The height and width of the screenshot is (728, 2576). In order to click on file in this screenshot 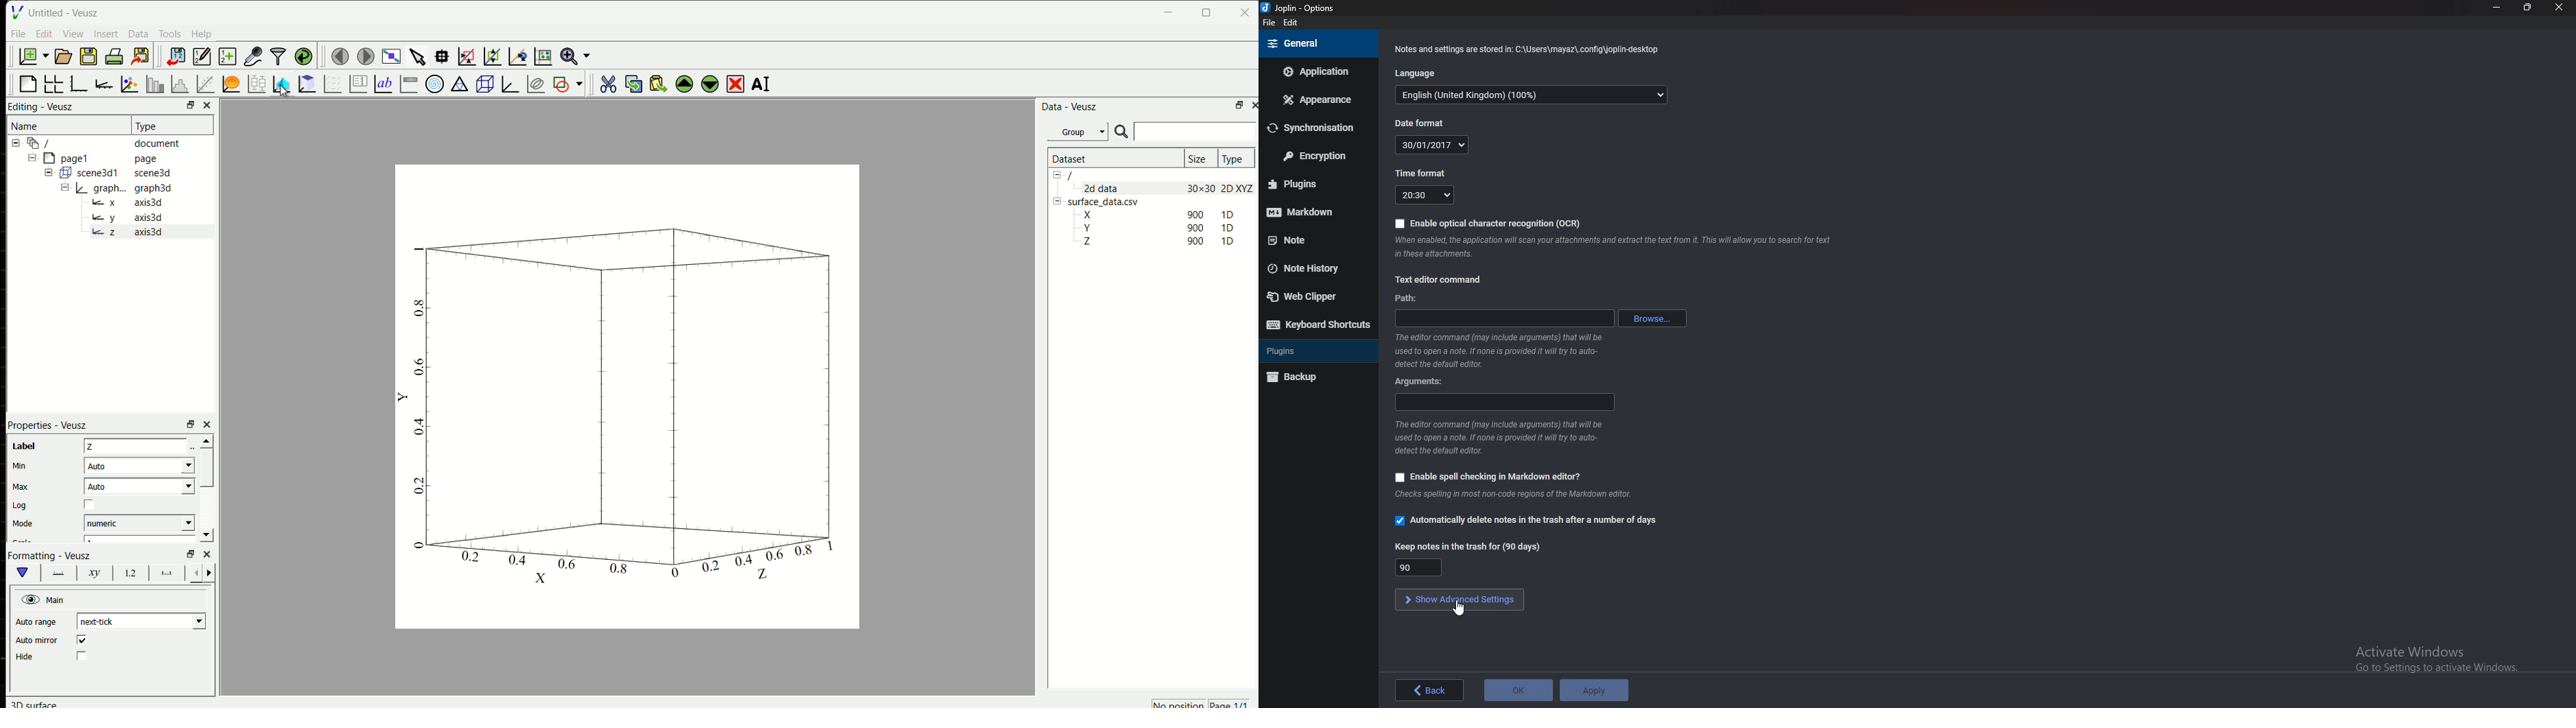, I will do `click(1269, 23)`.